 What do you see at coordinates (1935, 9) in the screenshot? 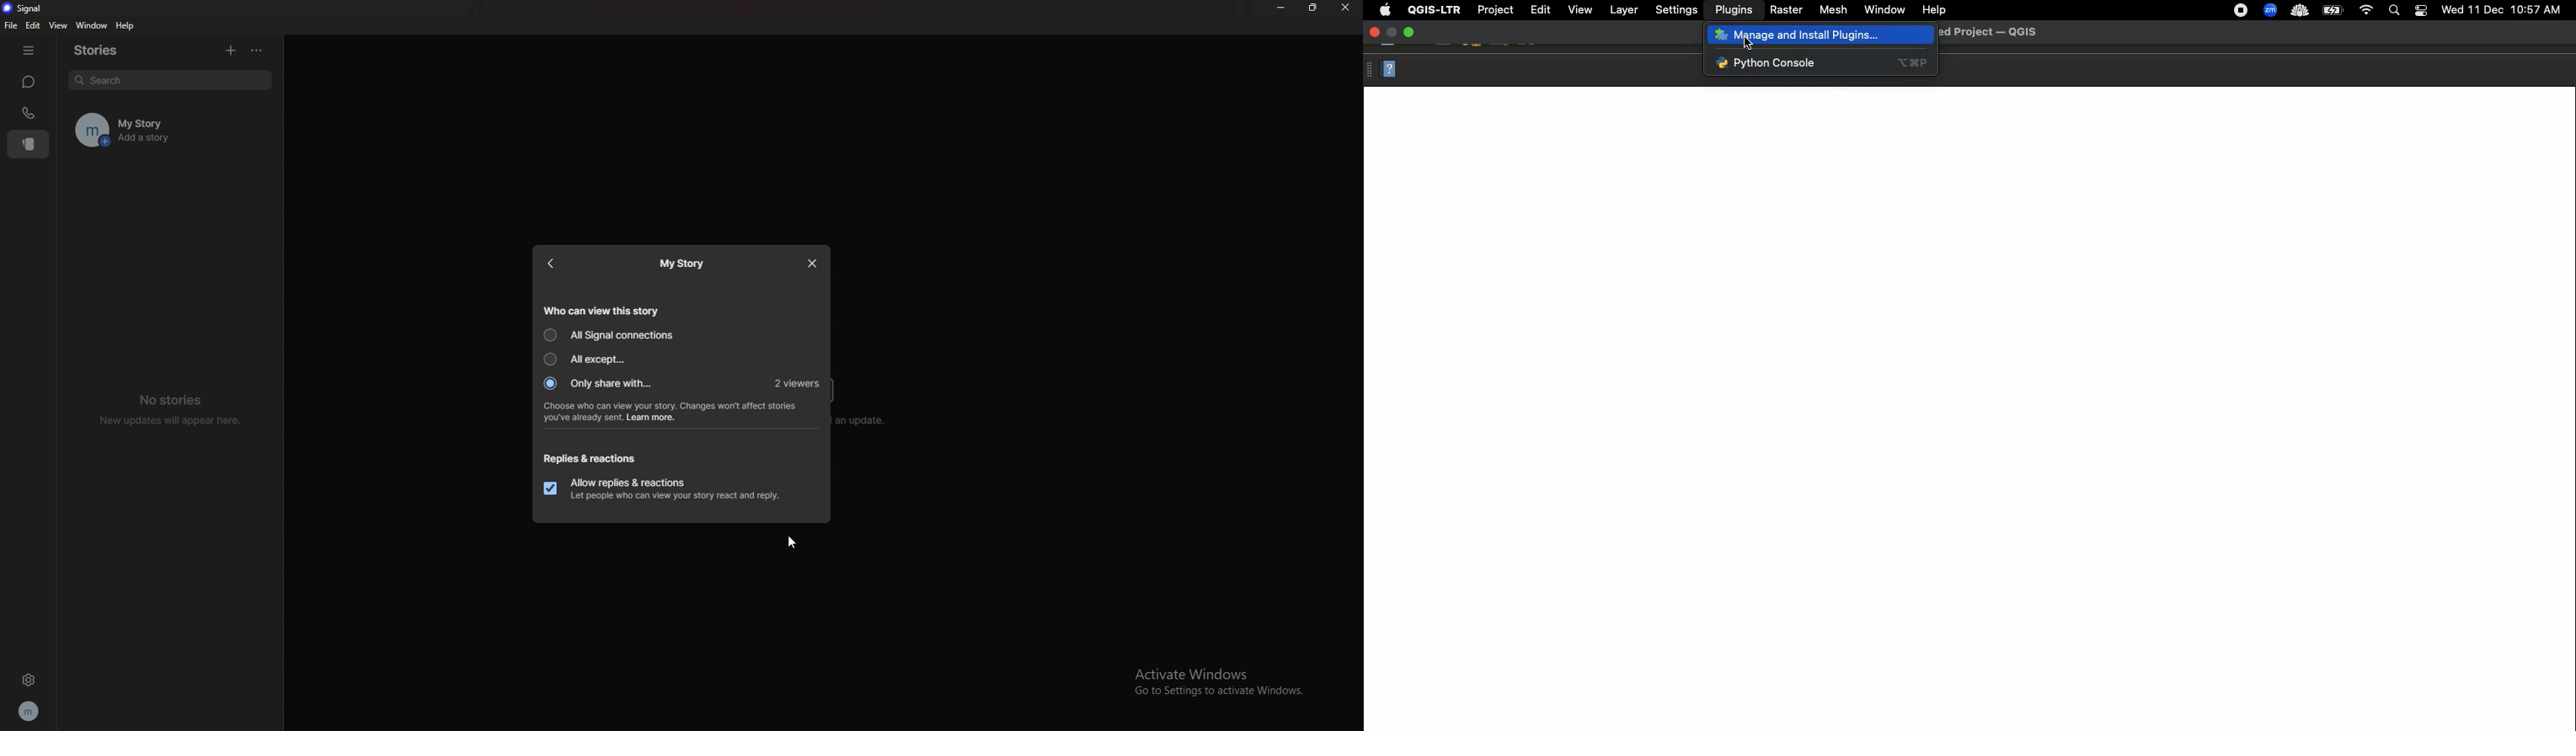
I see `Help` at bounding box center [1935, 9].